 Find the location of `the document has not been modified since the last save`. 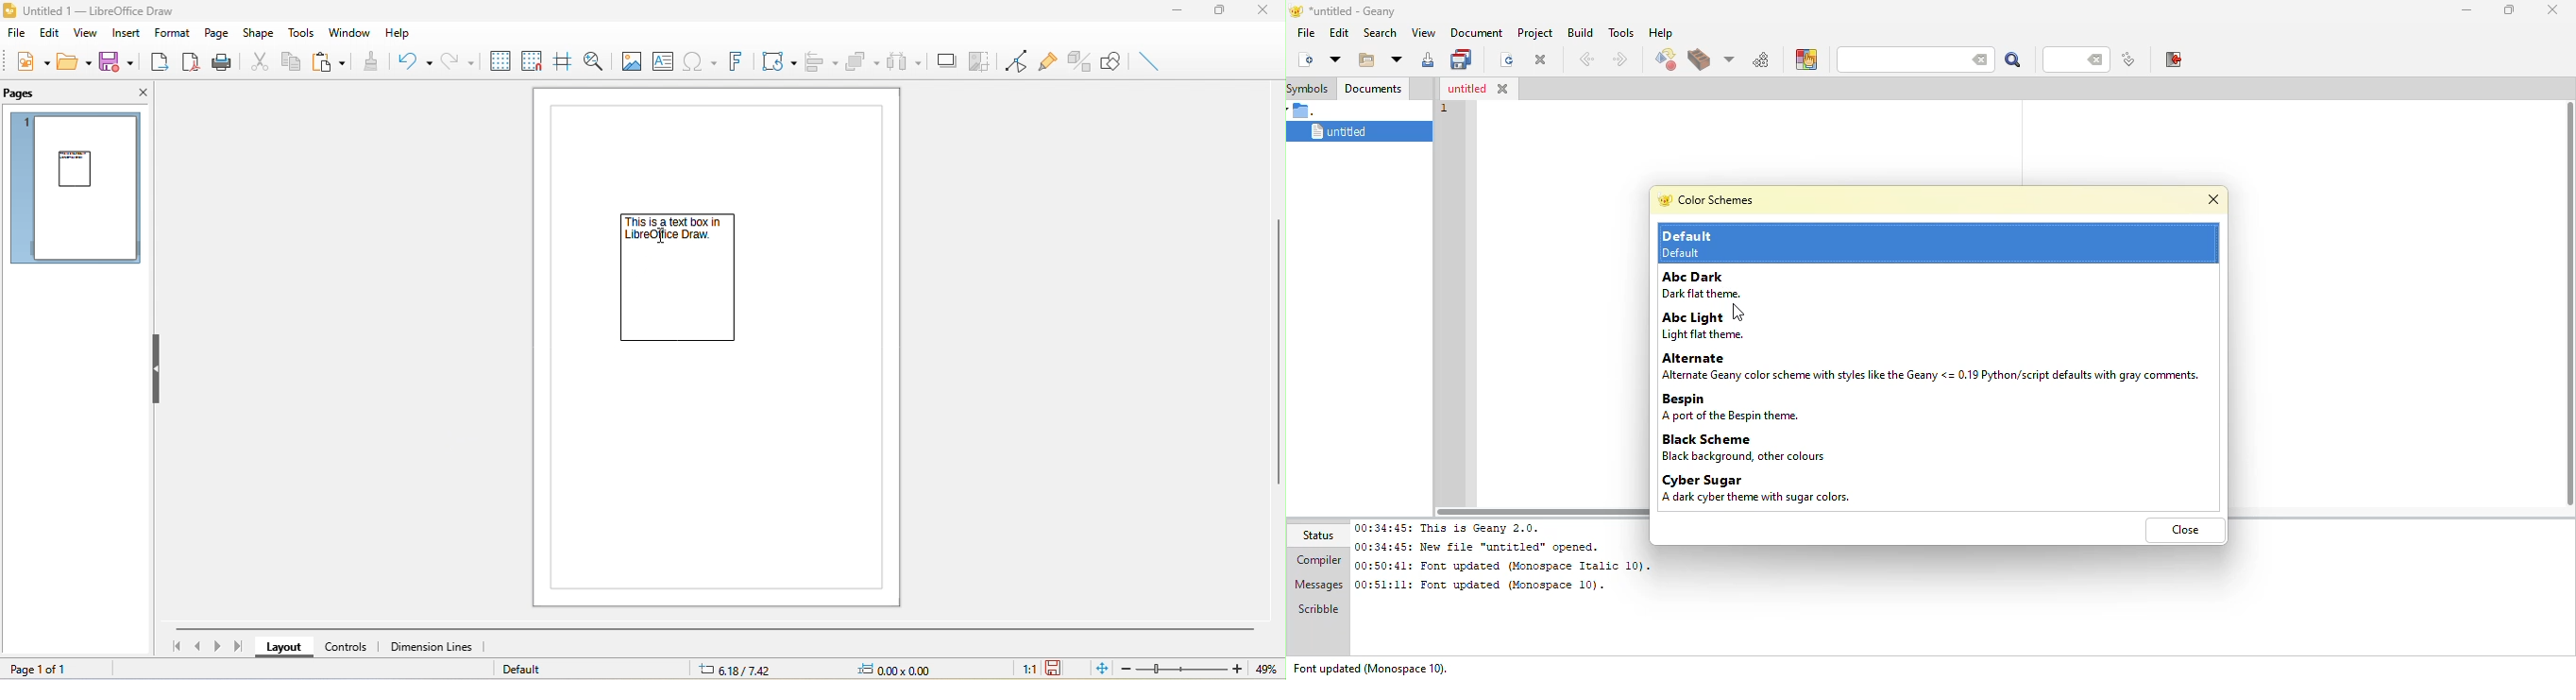

the document has not been modified since the last save is located at coordinates (1059, 670).